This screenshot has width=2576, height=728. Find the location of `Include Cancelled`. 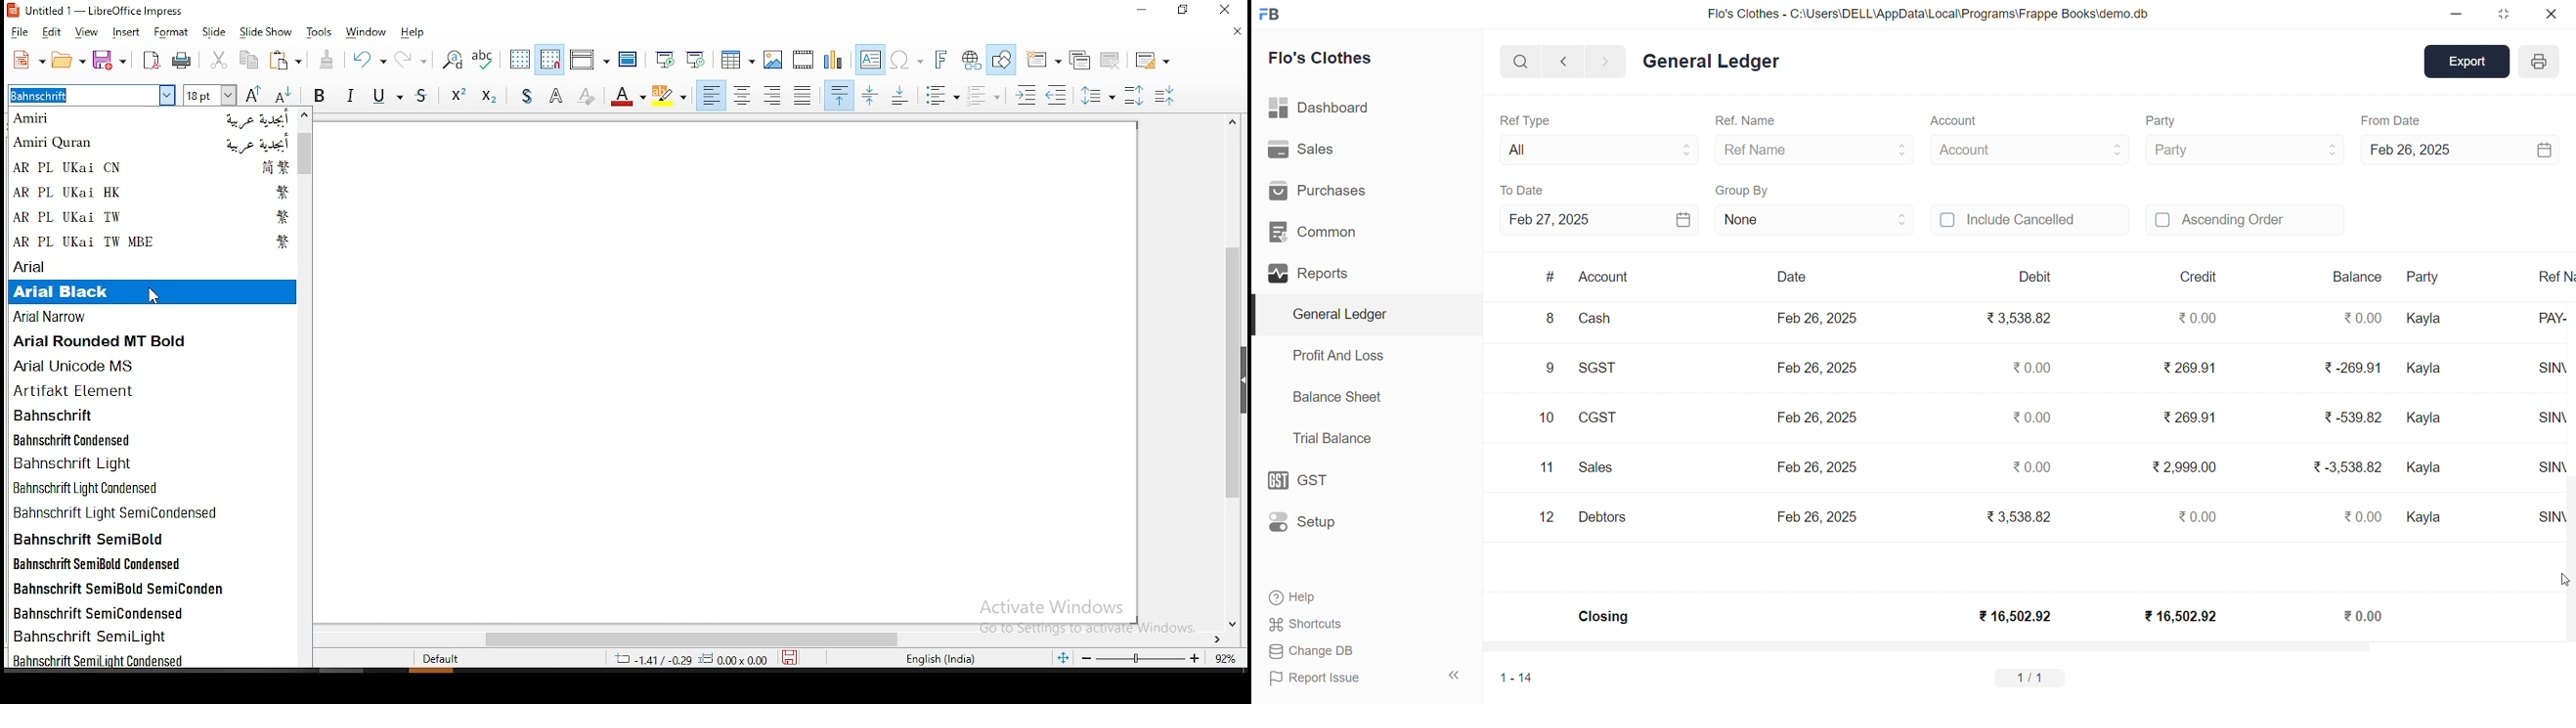

Include Cancelled is located at coordinates (2030, 221).